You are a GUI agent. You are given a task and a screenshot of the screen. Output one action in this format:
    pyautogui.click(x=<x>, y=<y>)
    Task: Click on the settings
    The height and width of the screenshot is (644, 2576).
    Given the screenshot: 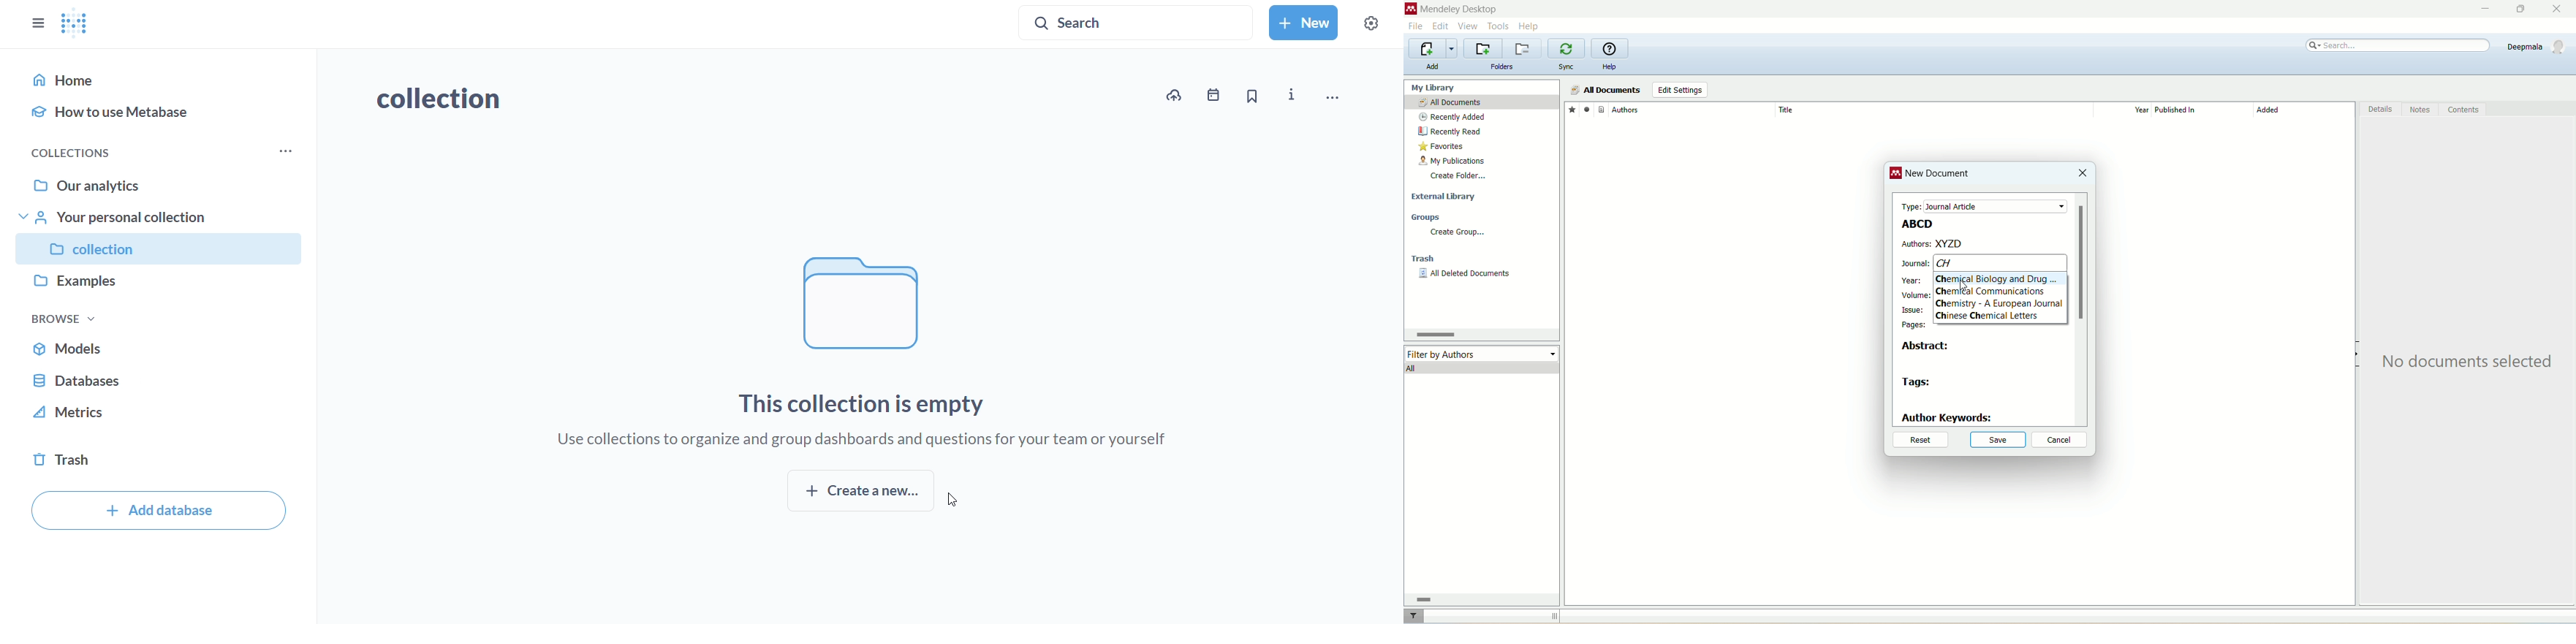 What is the action you would take?
    pyautogui.click(x=1379, y=20)
    